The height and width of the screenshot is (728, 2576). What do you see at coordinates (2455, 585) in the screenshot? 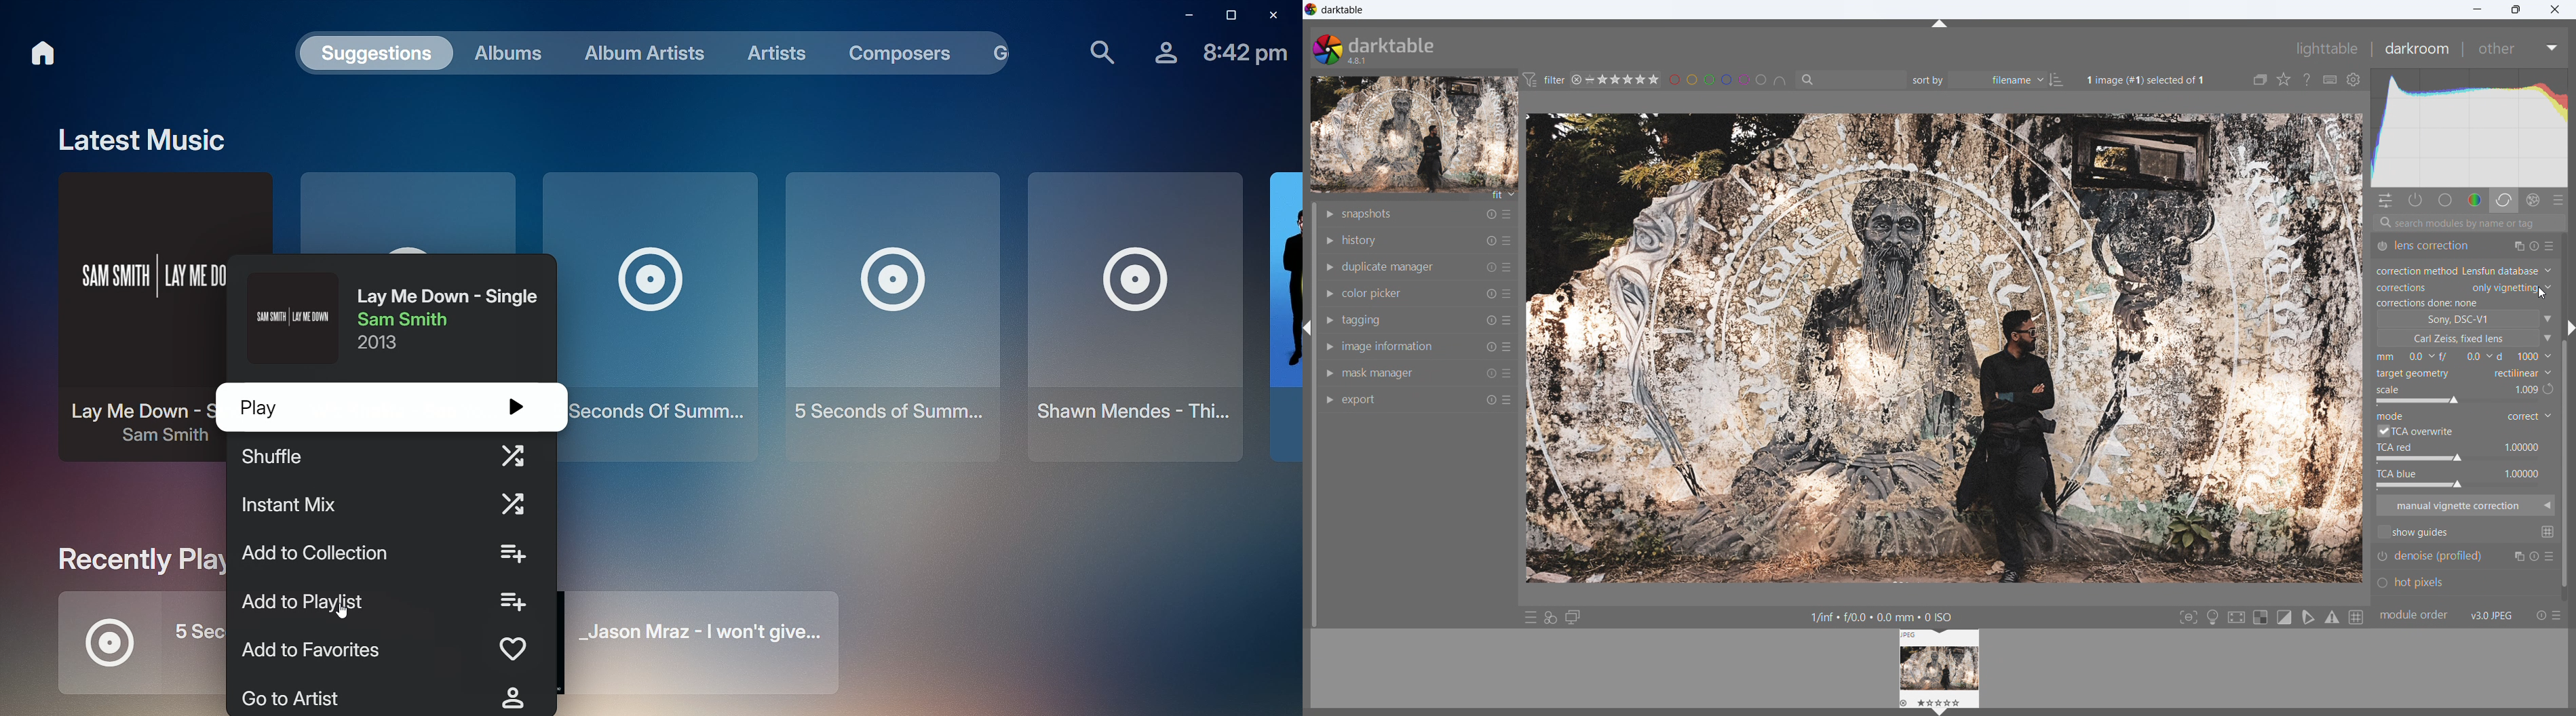
I see `hot pixels` at bounding box center [2455, 585].